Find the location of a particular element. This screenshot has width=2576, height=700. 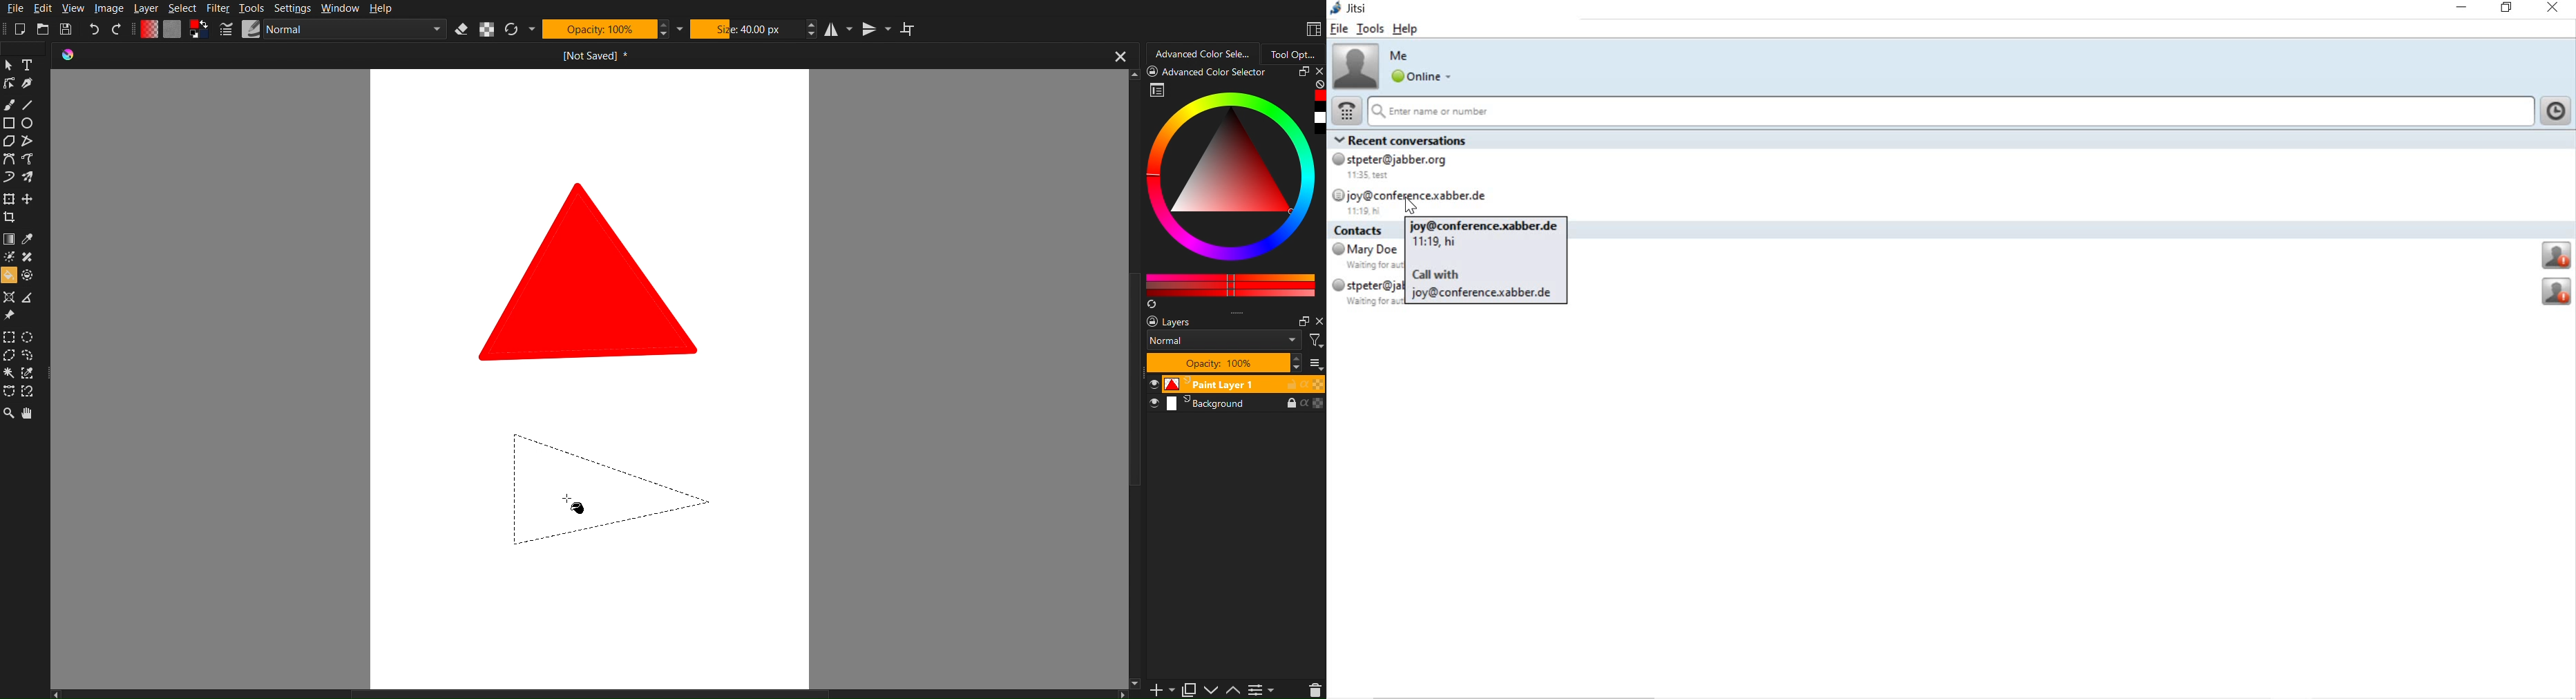

Vertical Scrollbar is located at coordinates (1136, 552).